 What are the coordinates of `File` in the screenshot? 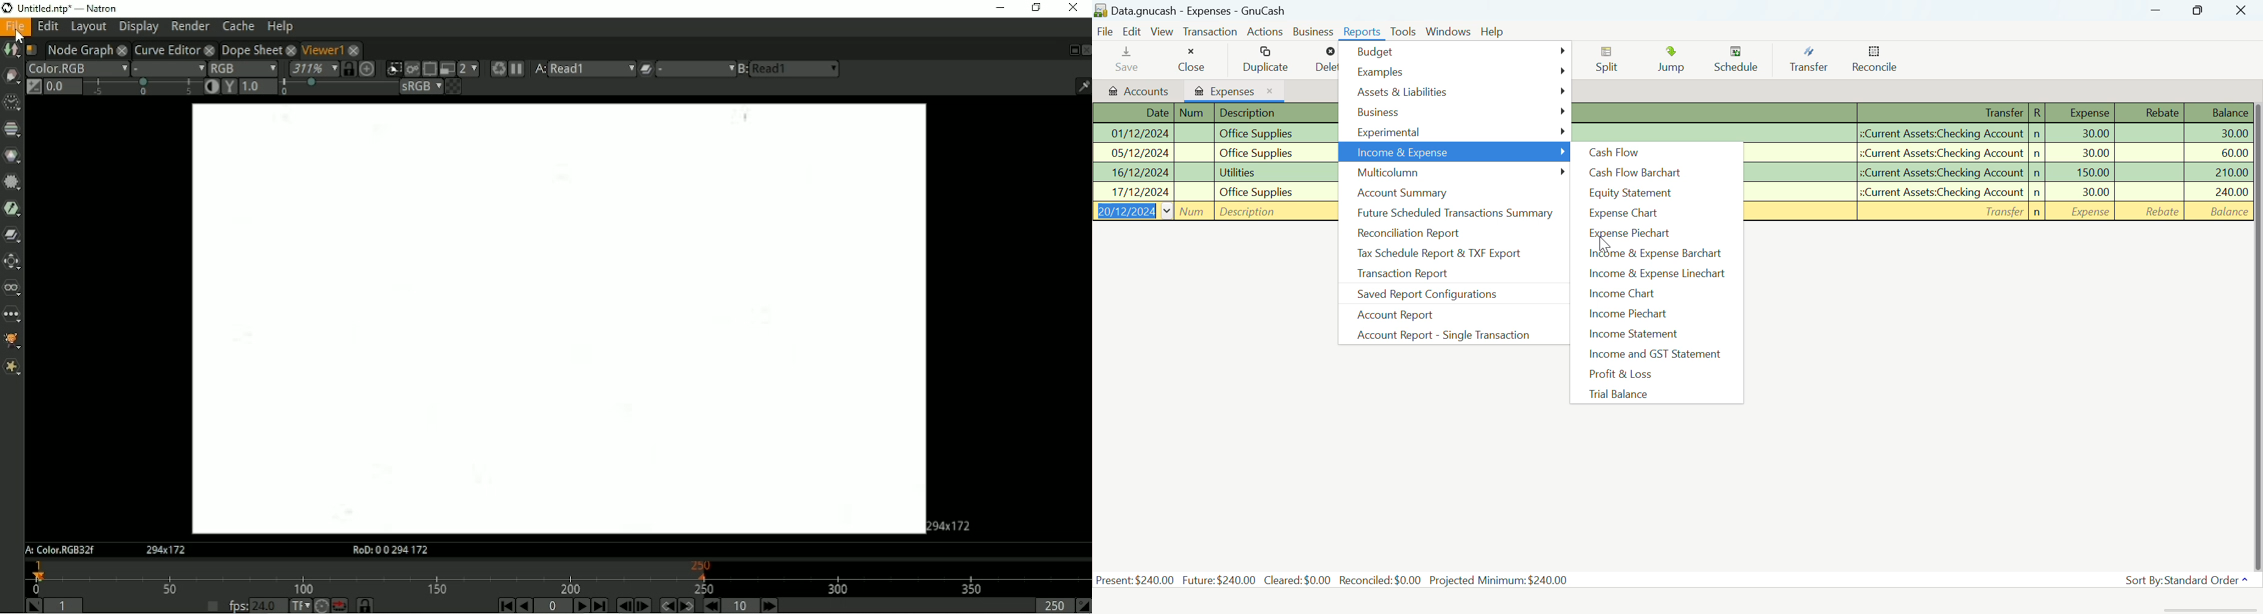 It's located at (1106, 31).